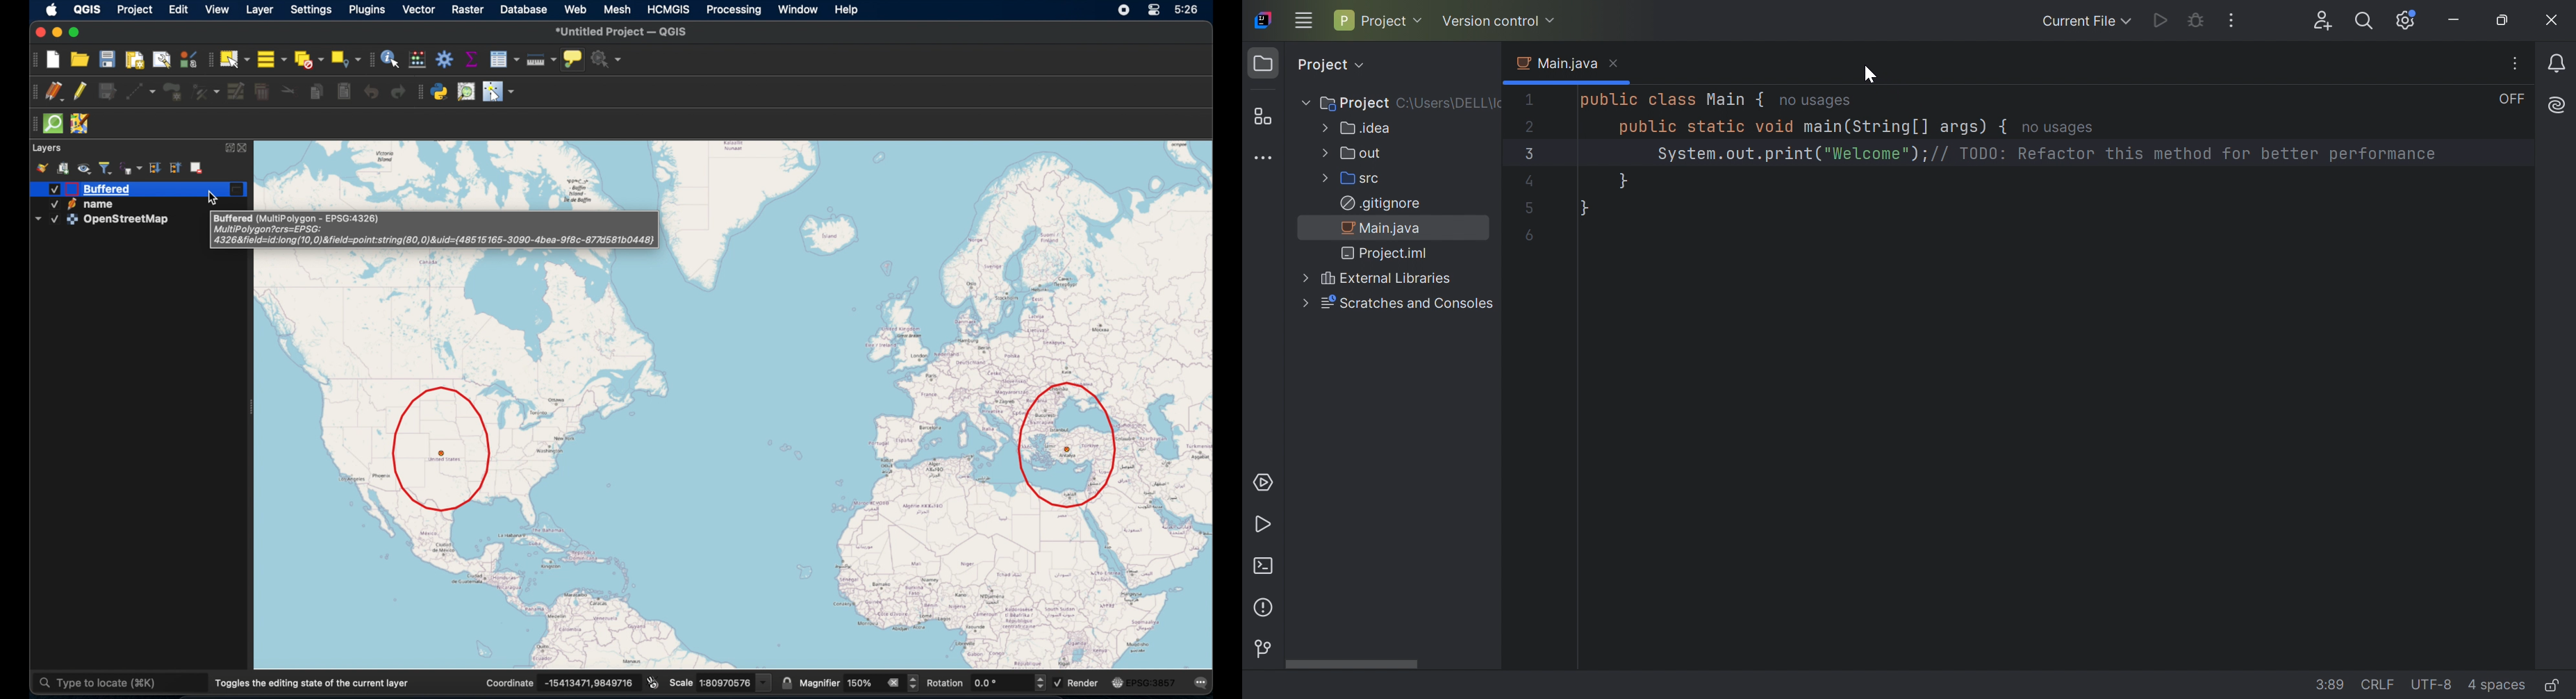 This screenshot has width=2576, height=700. Describe the element at coordinates (153, 168) in the screenshot. I see `expand all` at that location.